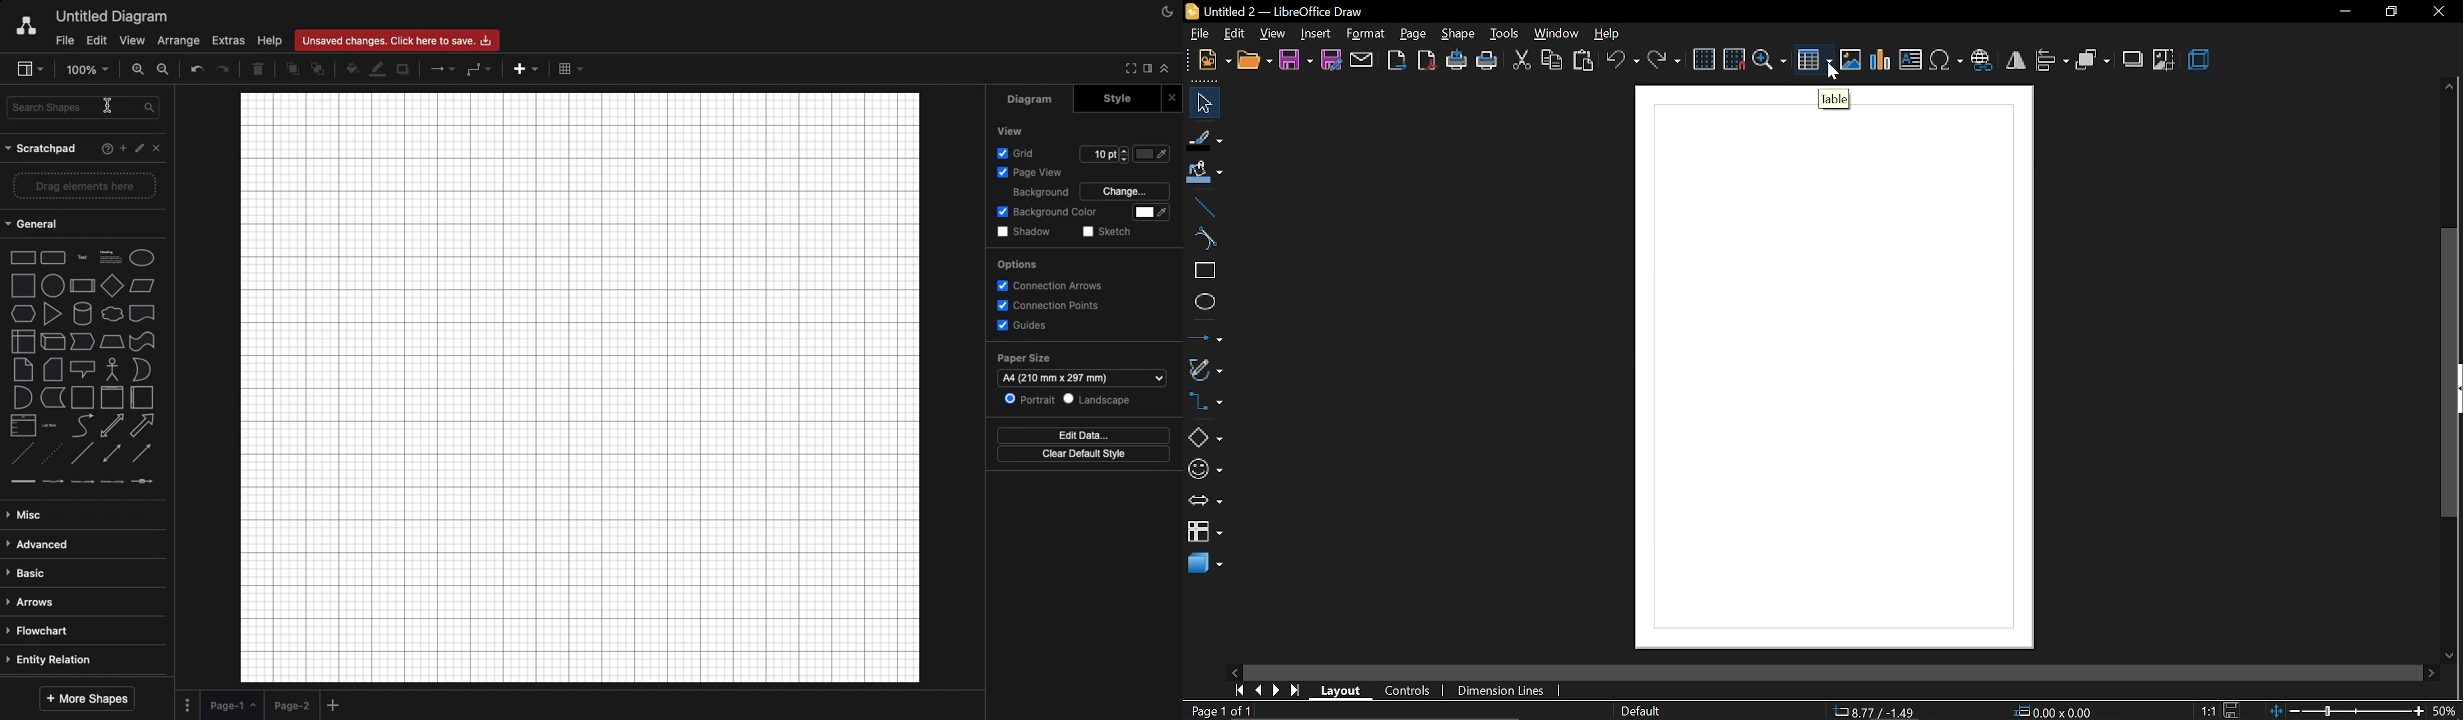 Image resolution: width=2464 pixels, height=728 pixels. I want to click on Draw.io, so click(25, 27).